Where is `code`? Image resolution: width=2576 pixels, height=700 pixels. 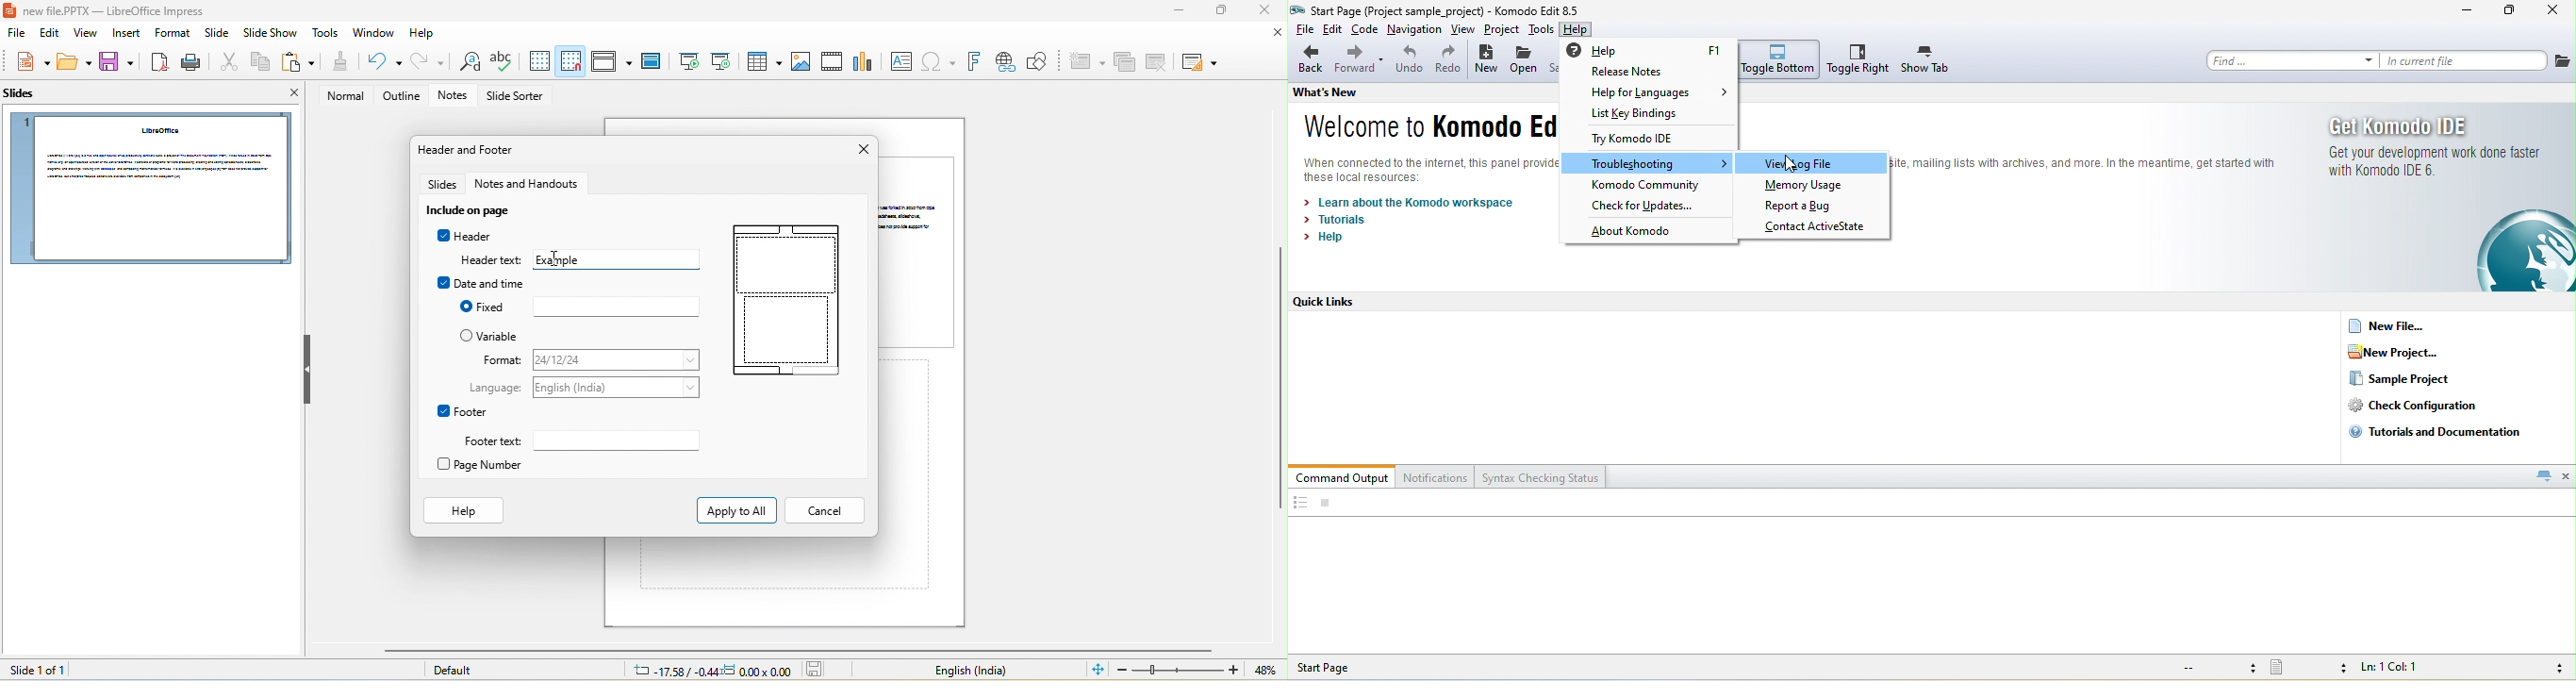 code is located at coordinates (1365, 31).